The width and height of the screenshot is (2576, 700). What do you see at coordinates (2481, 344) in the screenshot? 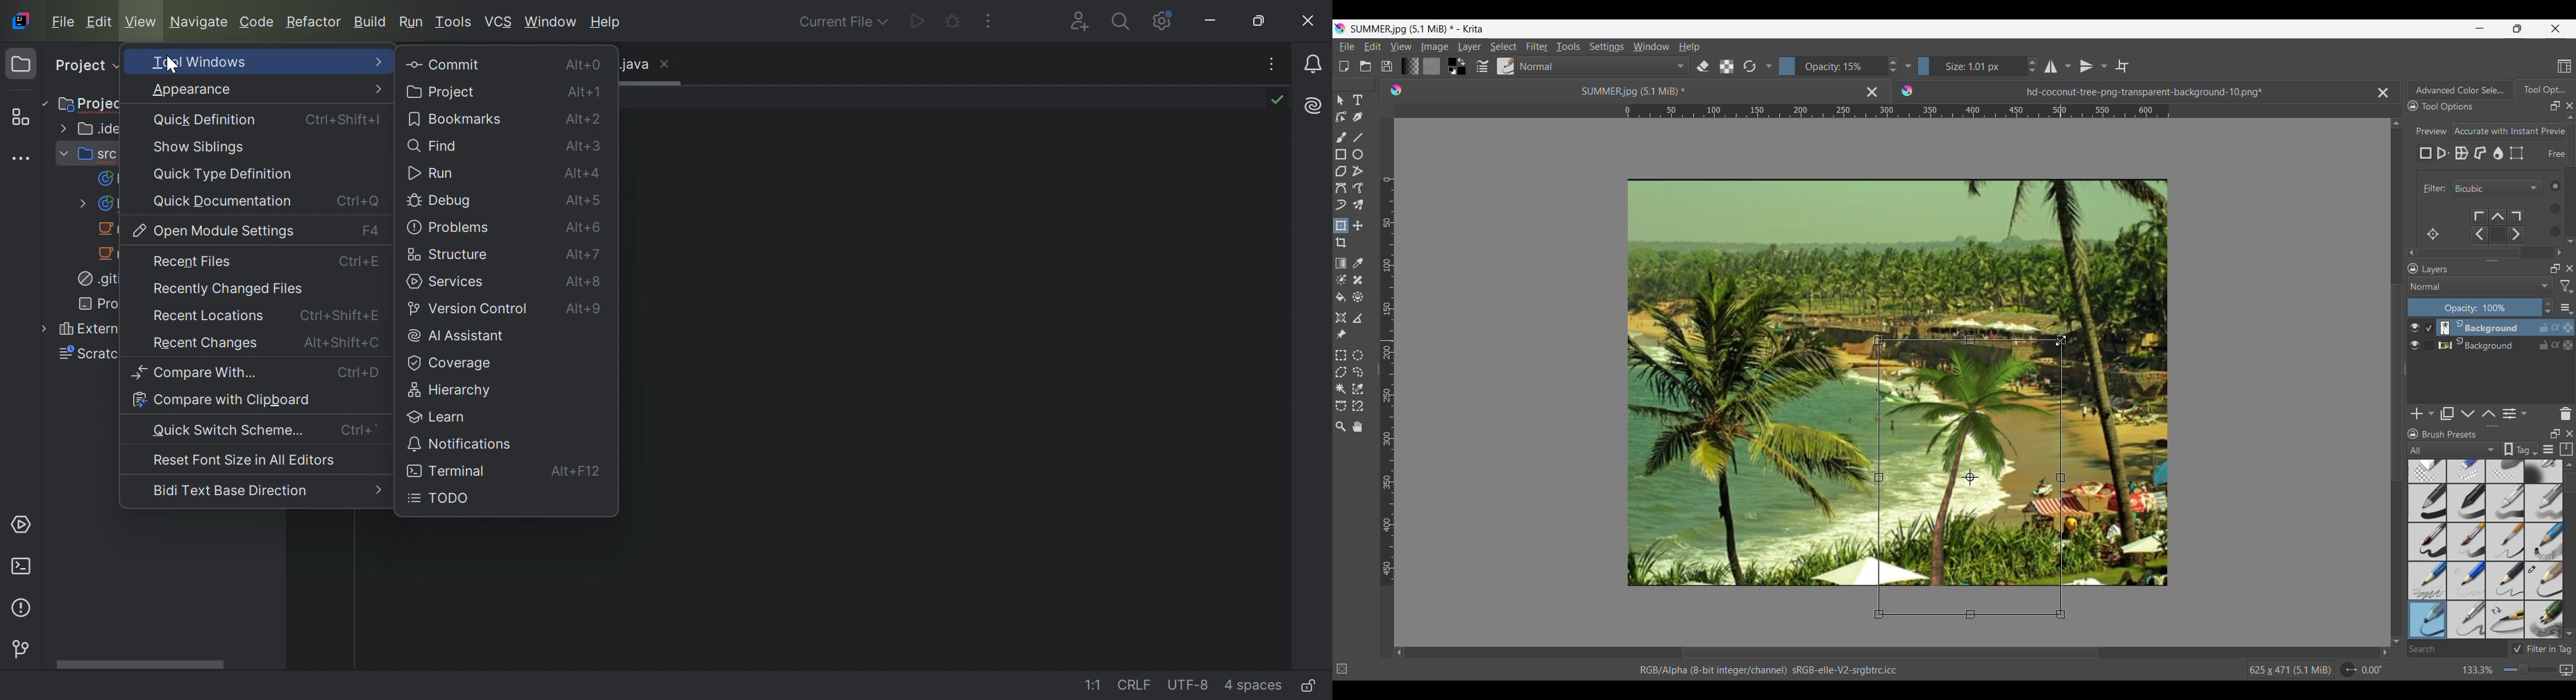
I see `Background` at bounding box center [2481, 344].